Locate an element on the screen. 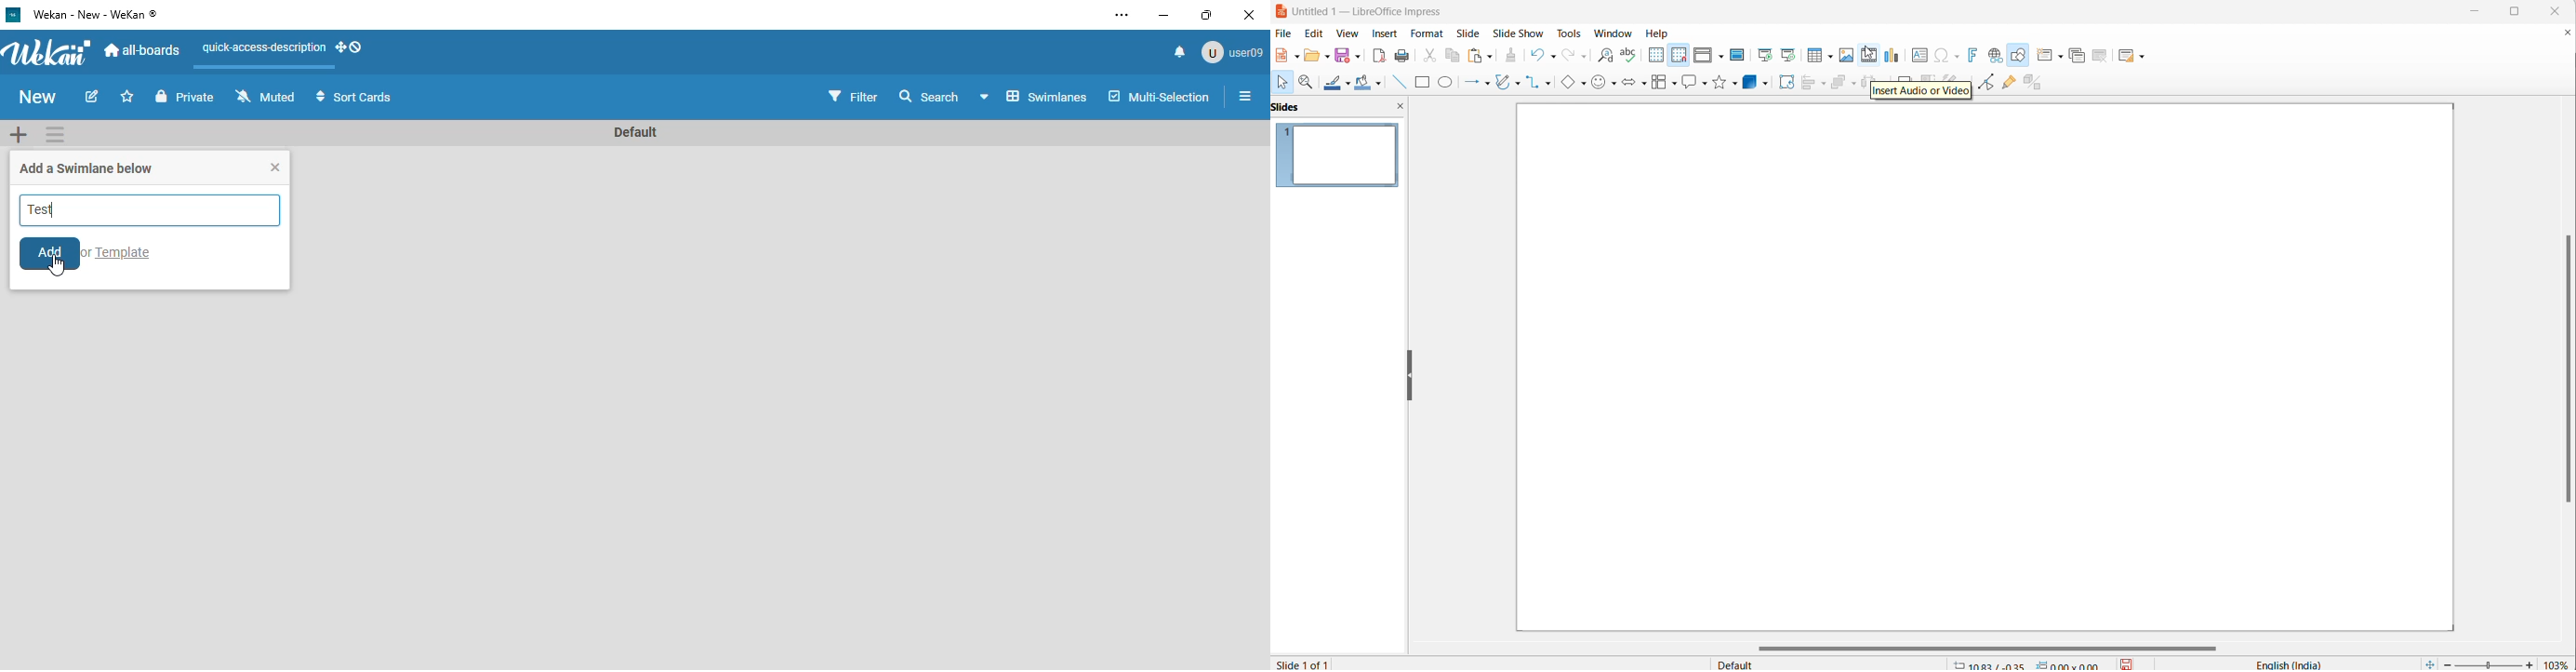  clone formatting is located at coordinates (1513, 56).